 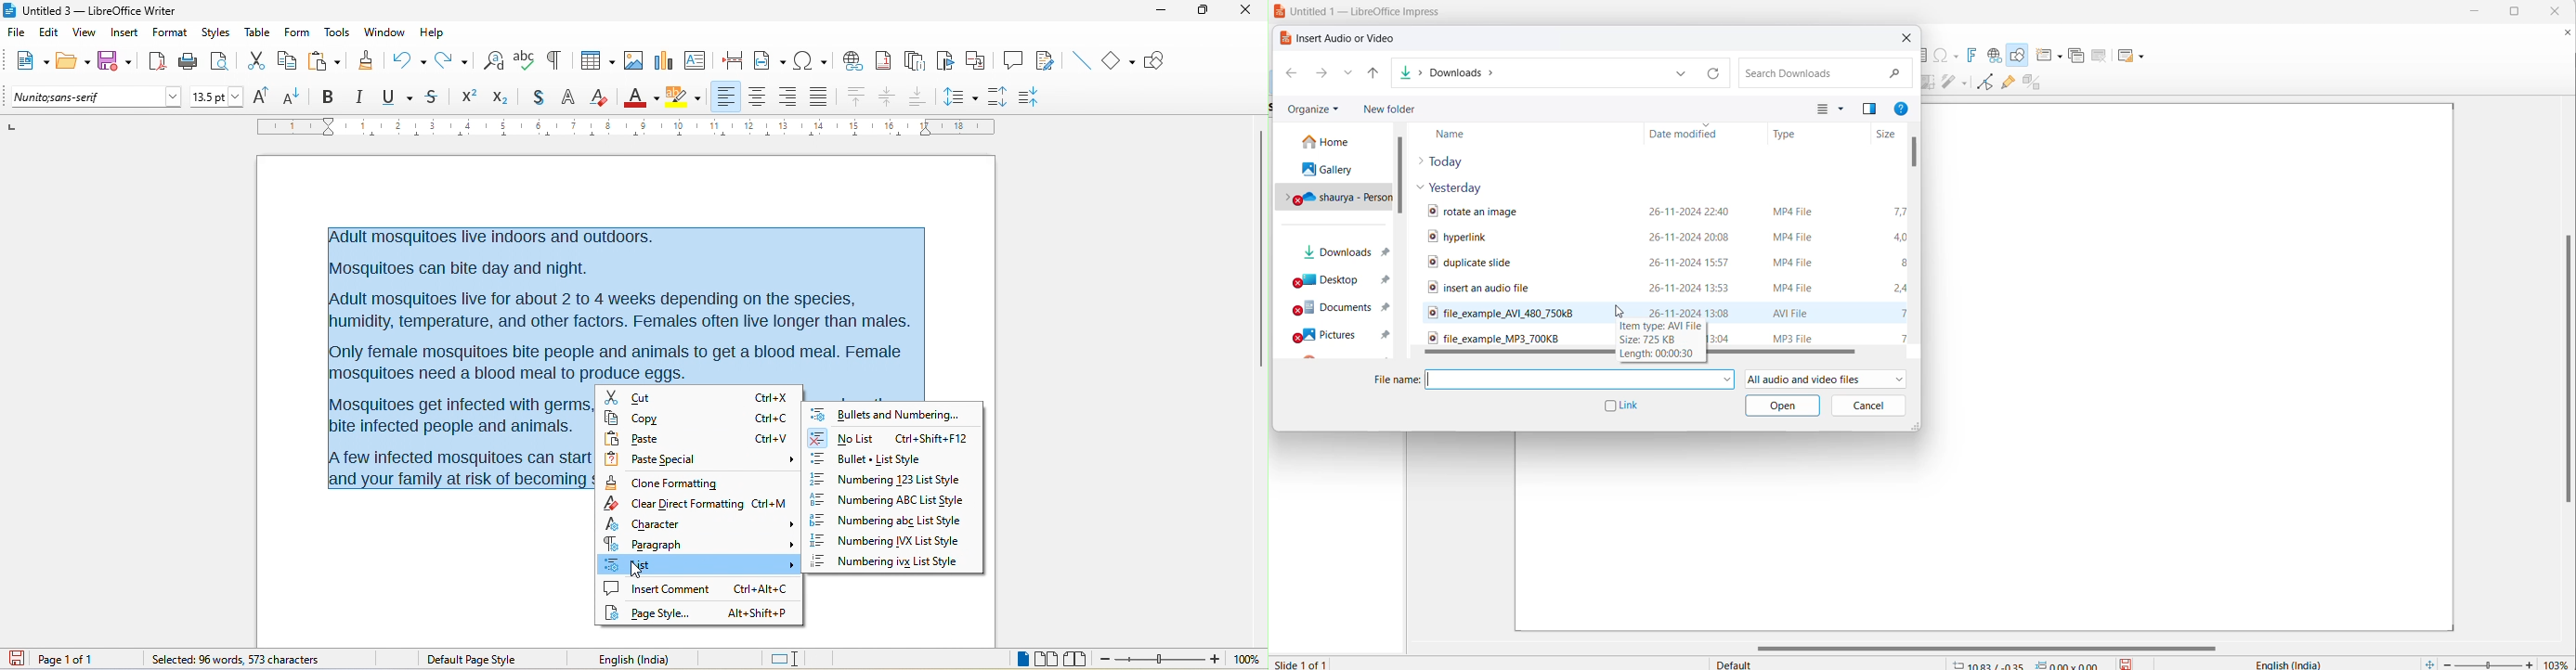 I want to click on cancel button, so click(x=1868, y=406).